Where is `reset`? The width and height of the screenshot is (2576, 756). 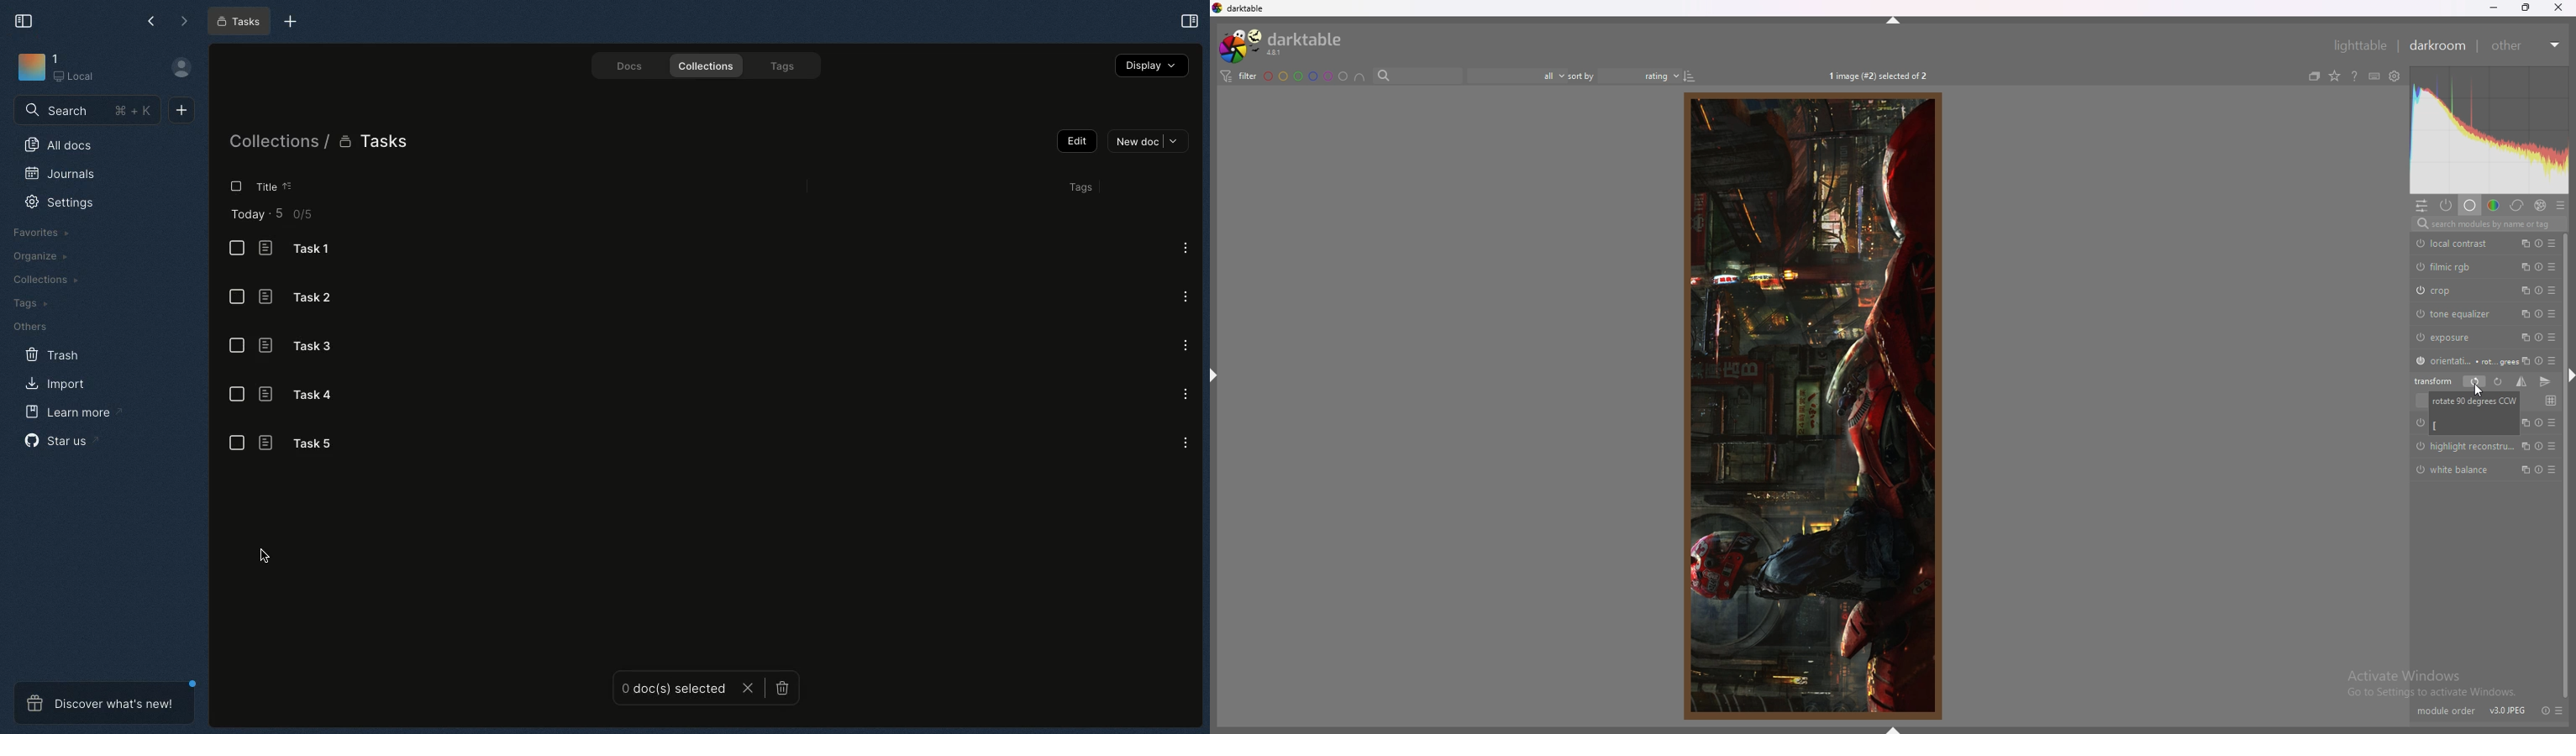
reset is located at coordinates (2539, 243).